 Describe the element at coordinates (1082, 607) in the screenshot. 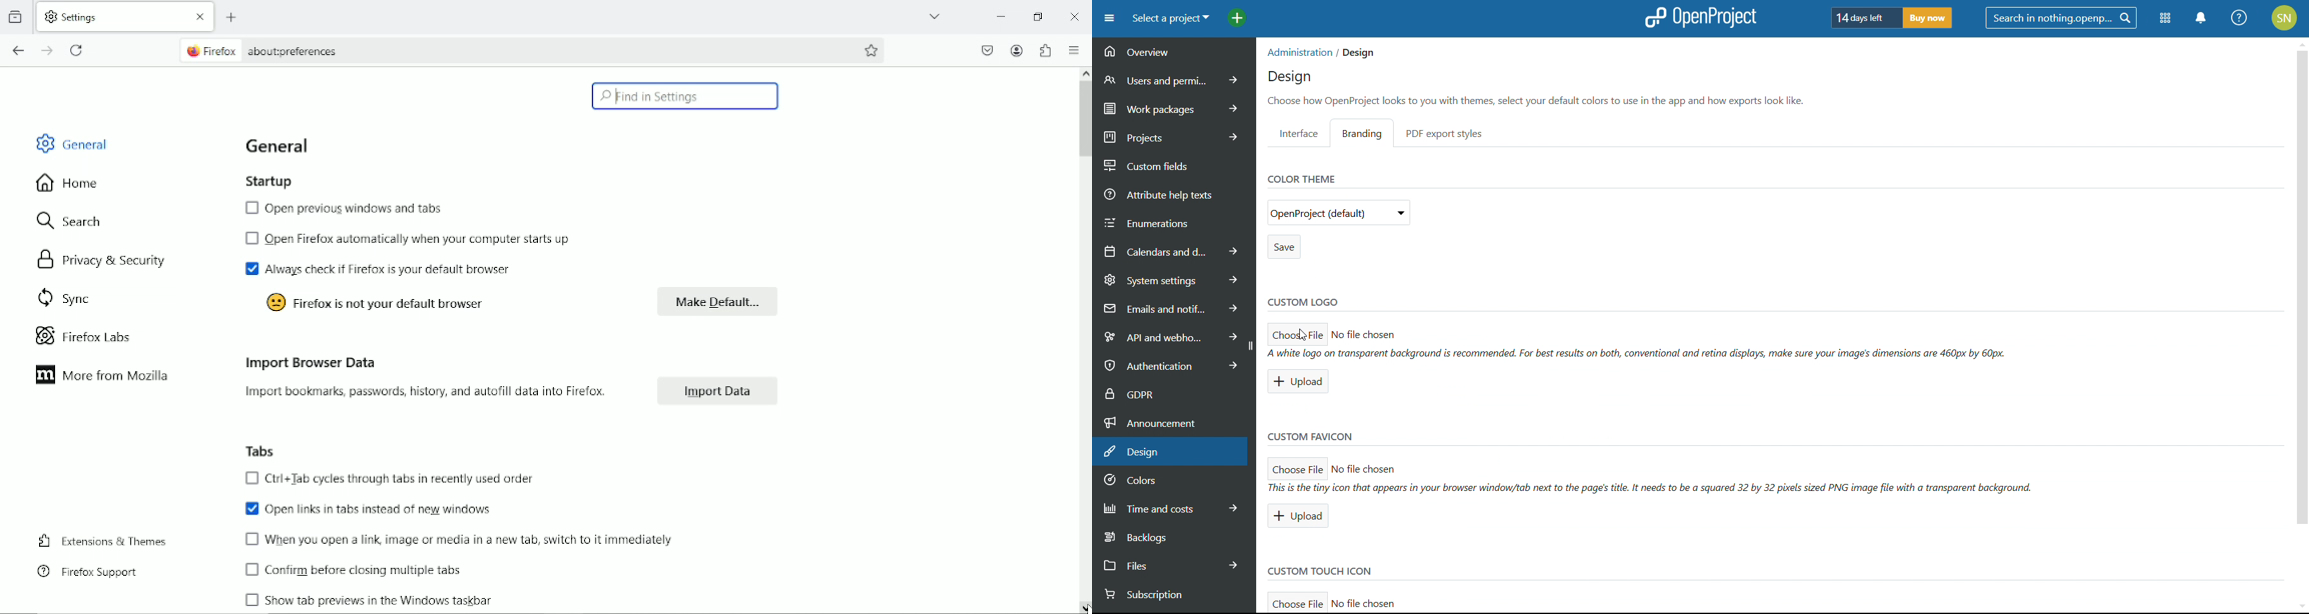

I see `cursor` at that location.